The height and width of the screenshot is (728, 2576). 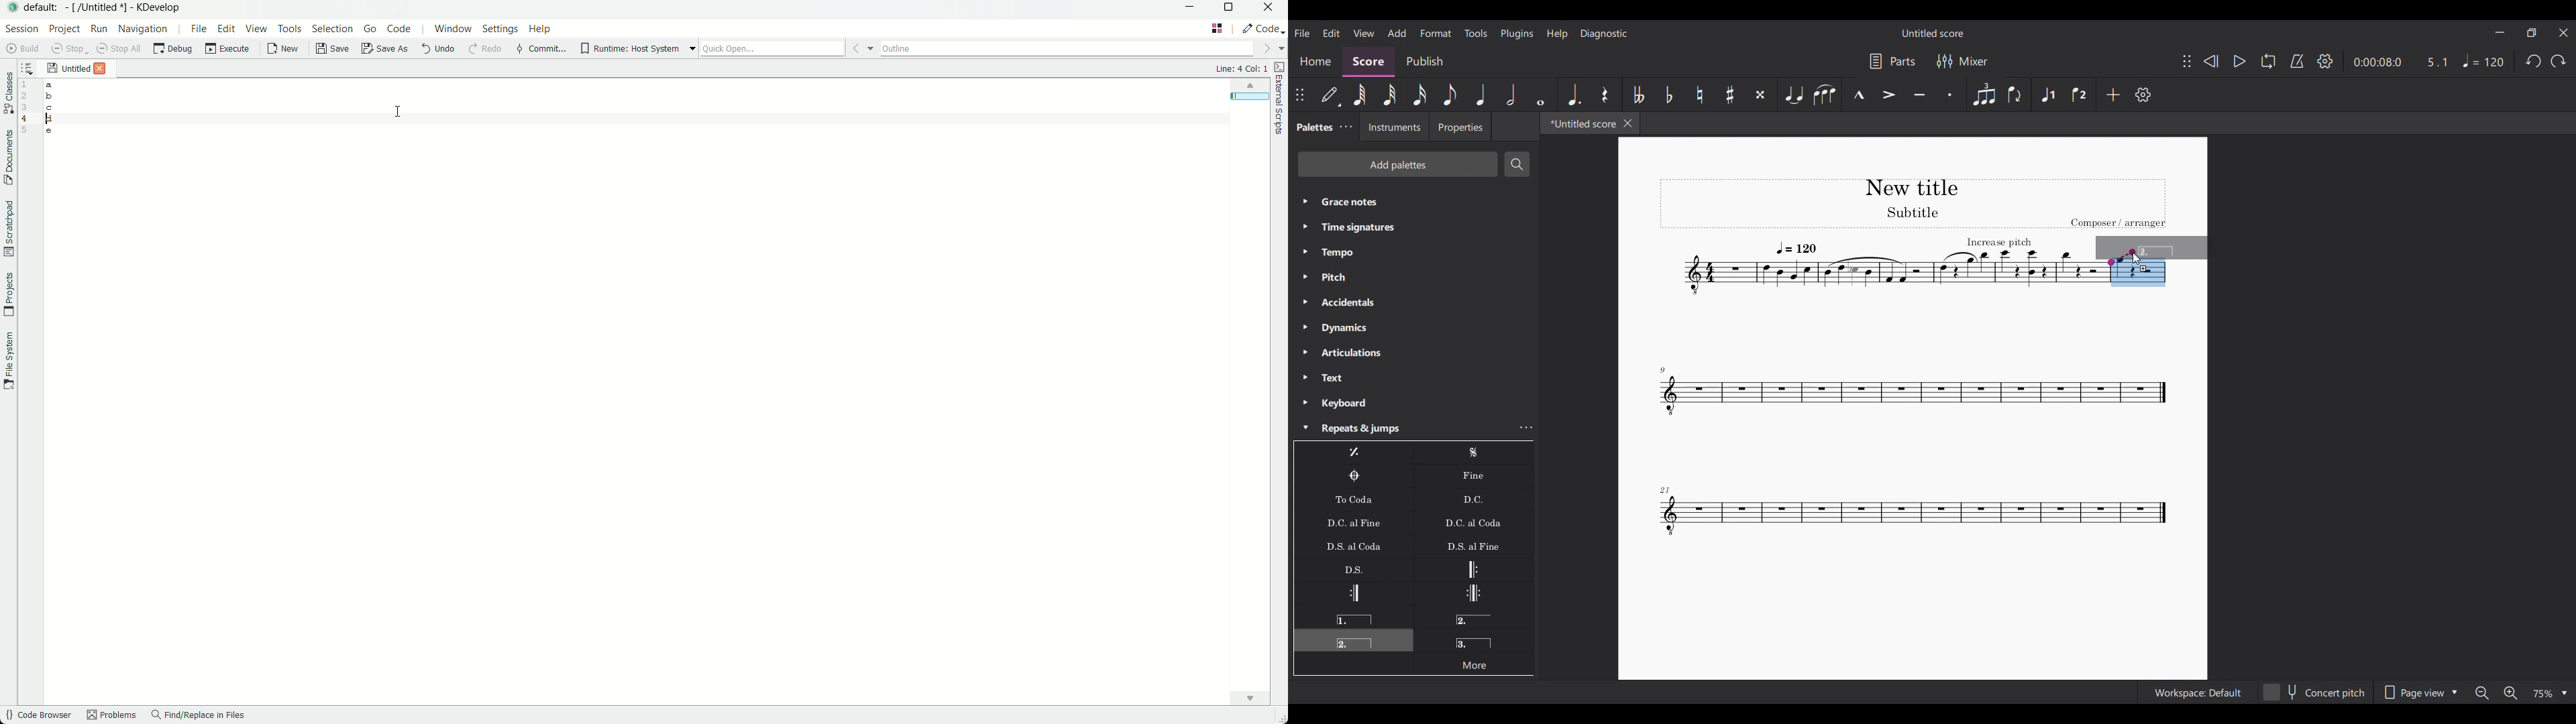 I want to click on Show in smaller tab, so click(x=2531, y=33).